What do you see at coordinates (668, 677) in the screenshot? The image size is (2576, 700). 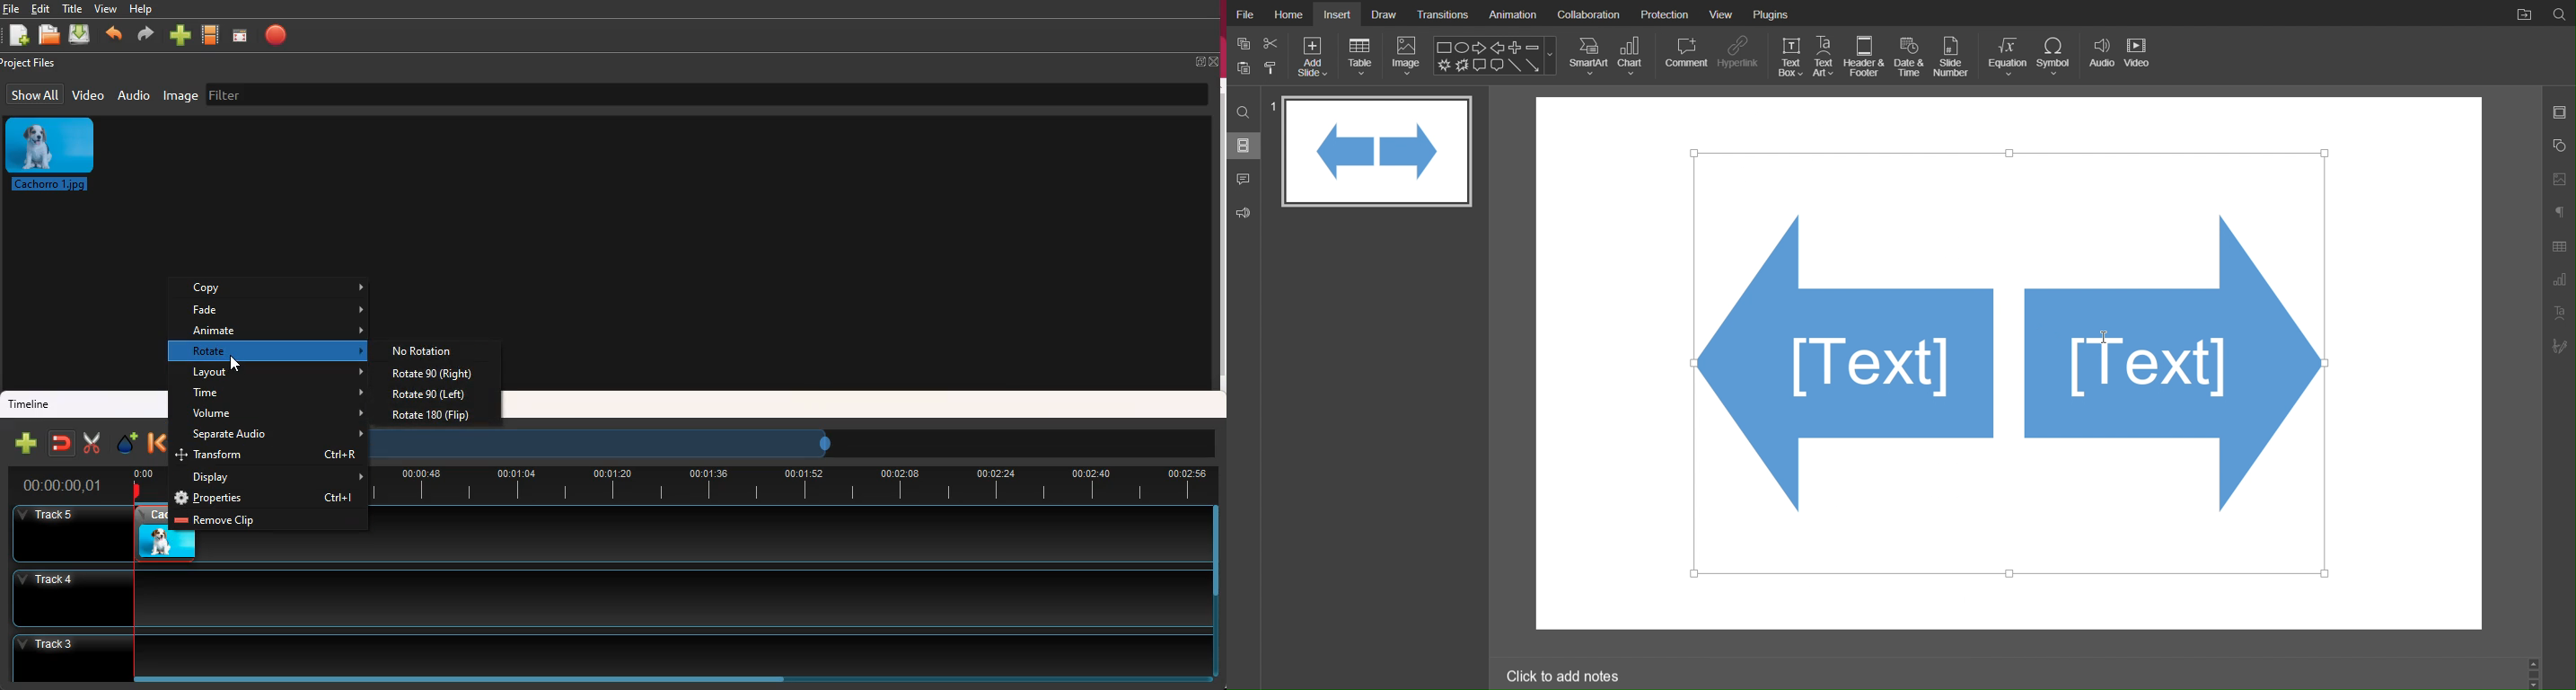 I see `scrollbar` at bounding box center [668, 677].